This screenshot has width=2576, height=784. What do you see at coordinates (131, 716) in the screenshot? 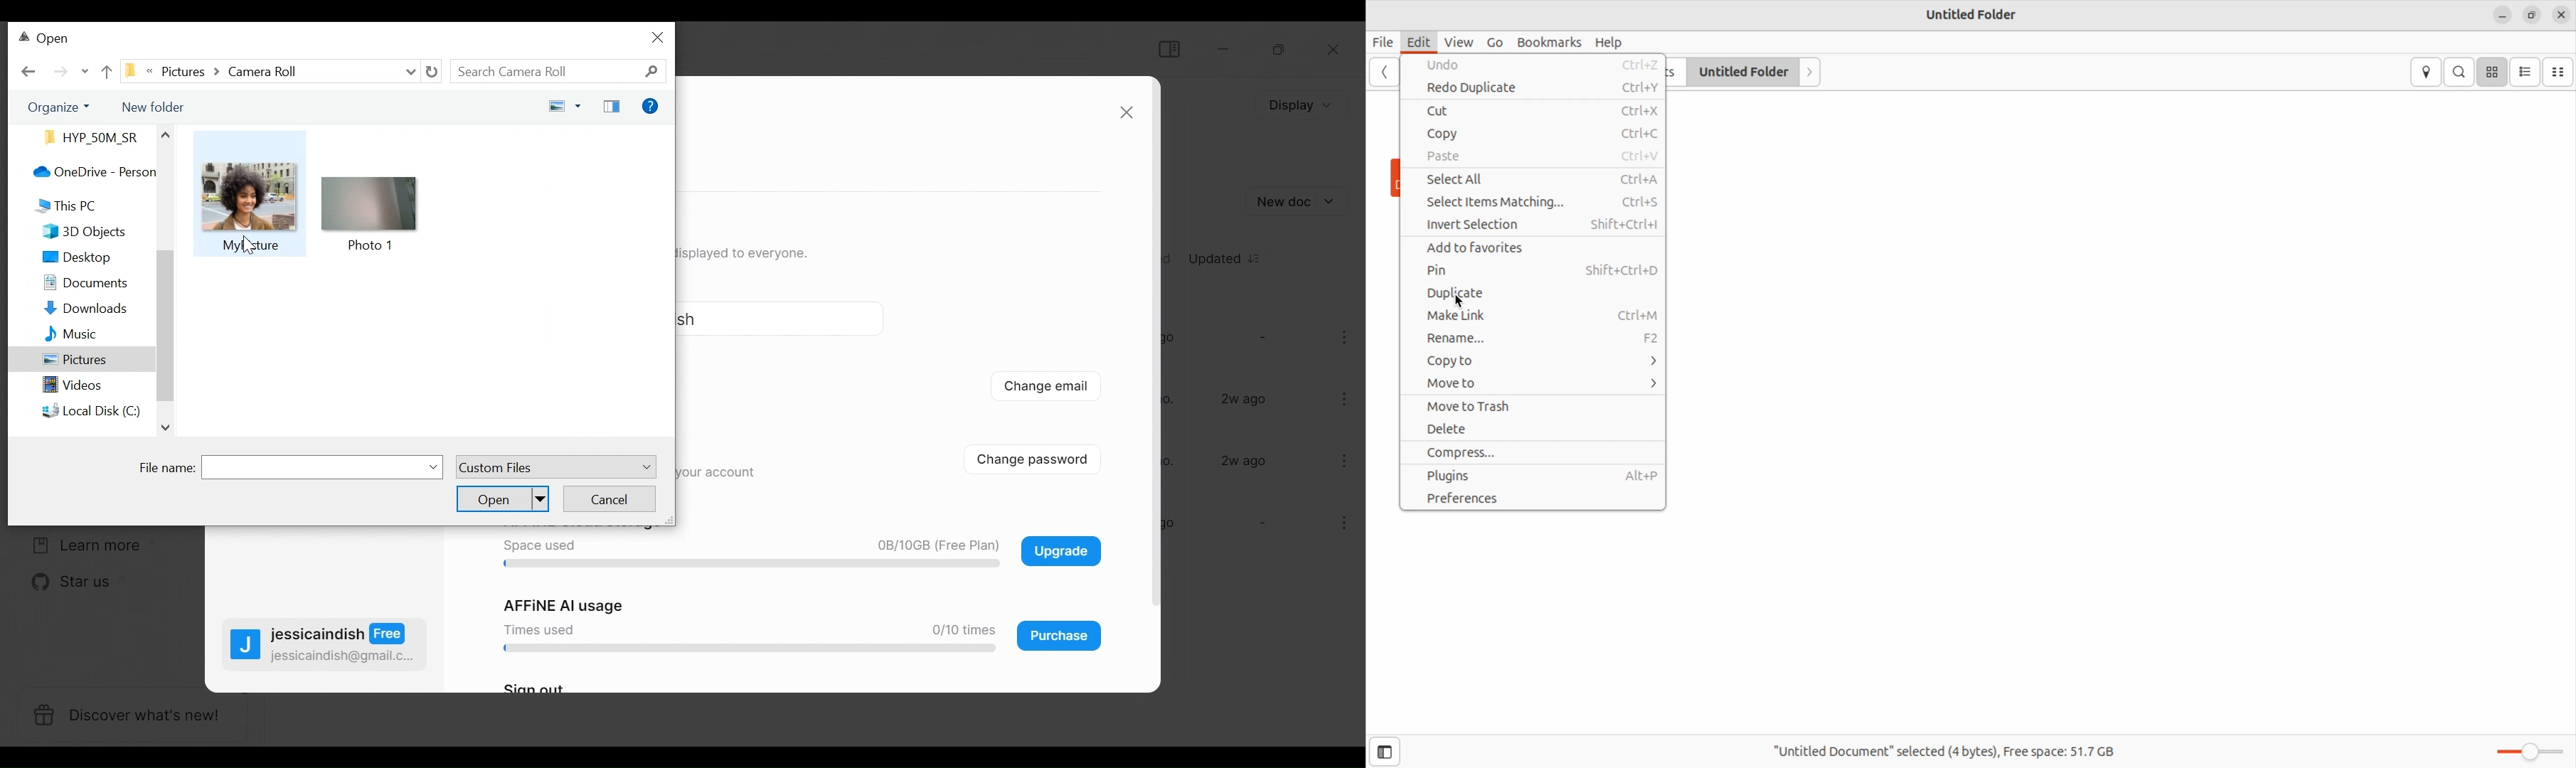
I see `Discover what's new` at bounding box center [131, 716].